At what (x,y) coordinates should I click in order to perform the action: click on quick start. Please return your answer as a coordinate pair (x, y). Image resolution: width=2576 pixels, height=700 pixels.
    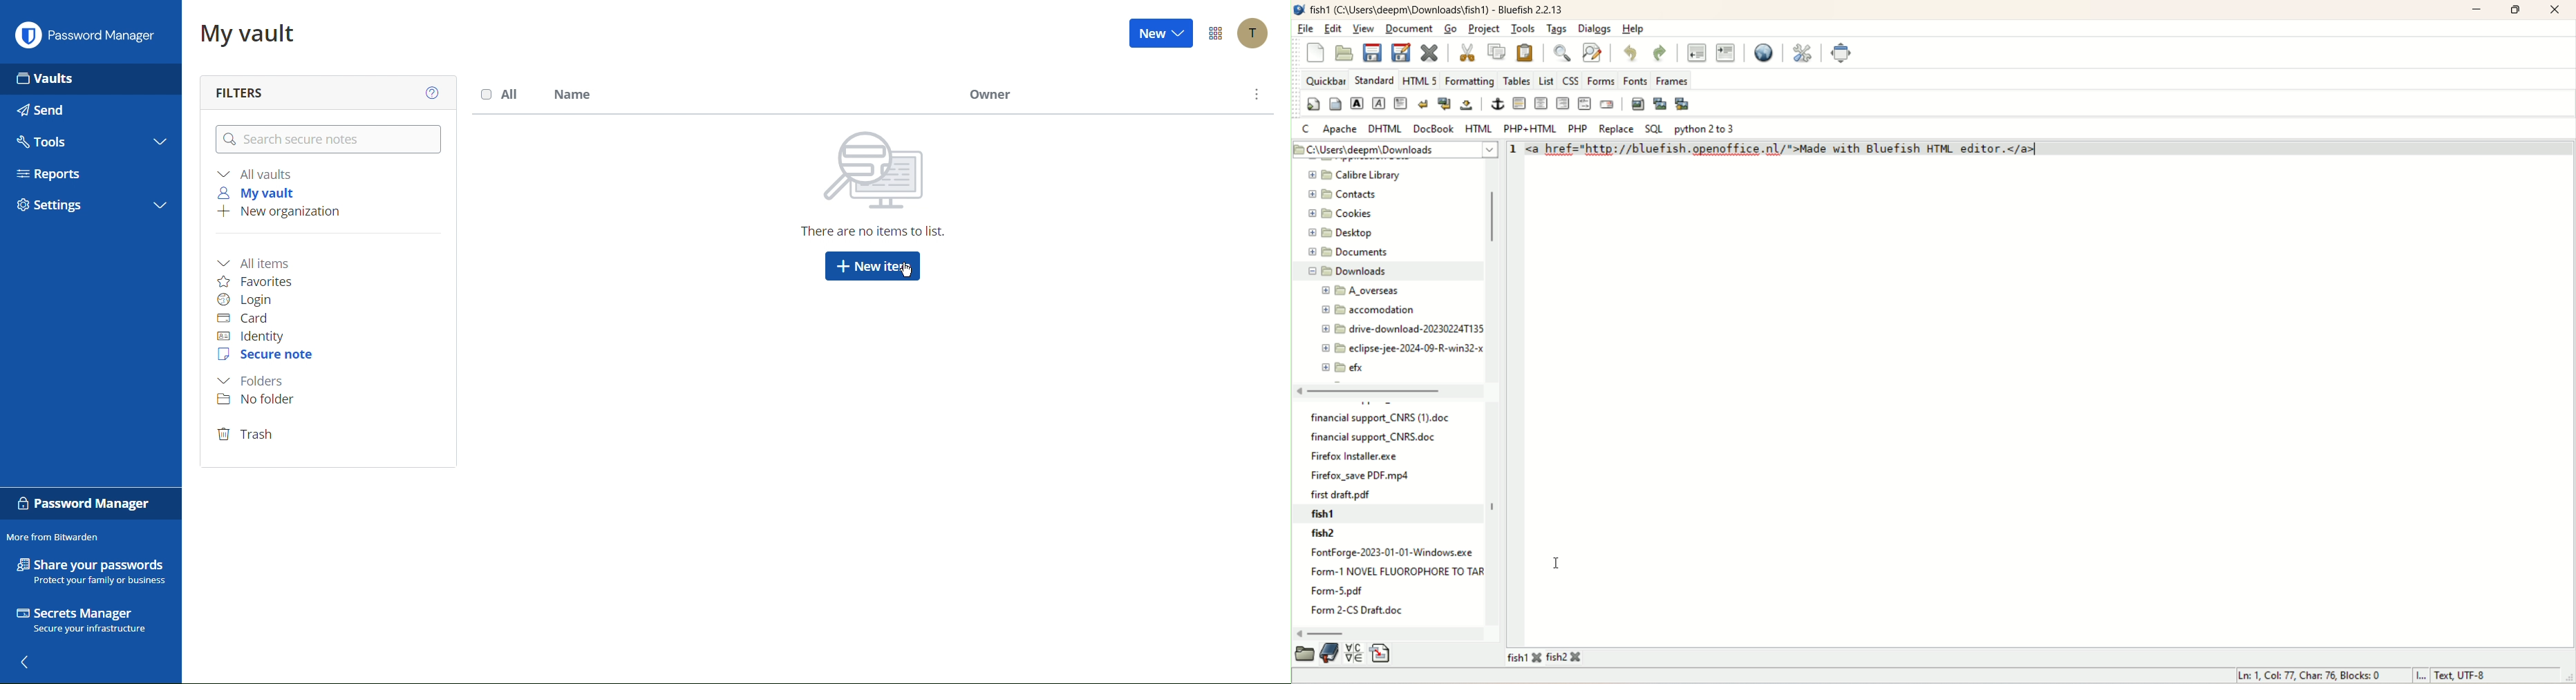
    Looking at the image, I should click on (1313, 104).